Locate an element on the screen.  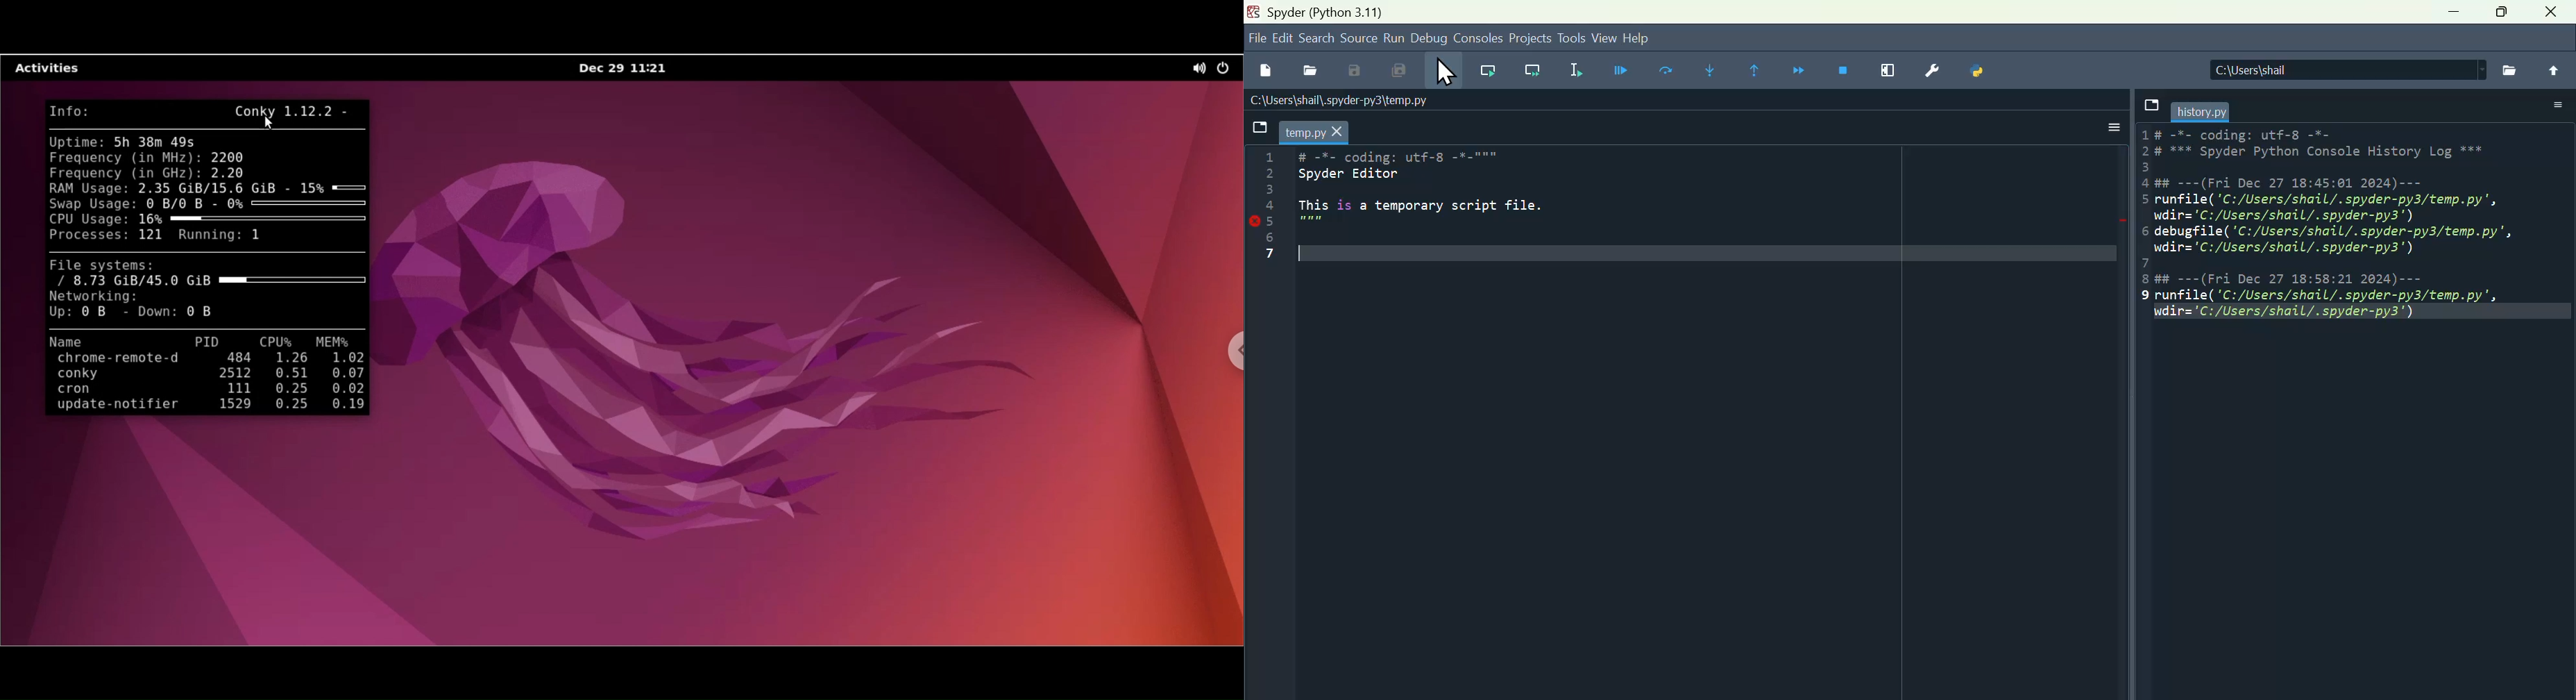
History pane - 1#-*- coding: utf-8 -*- 2*** Spyder Python Console History Log*** 3 4(Fri Dec 27 18:45:01 2024)... 5 runfile("C:/Users/shail/.spyder-py3/temp.py", wdir='C:/Users/shail/.spyder-py3') 6 debugfile('C:/Users/shail/.spyder-py3/temp.py", udir='C:/Users/shail/.spyder-py3') 7 8#(Fri Dec 27 18:58:21 2024) 9 runfile("C:/Users/shail/.spyder-py3/temp.py", udir='C:/Users/shall/.spyder-py3) is located at coordinates (2354, 230).